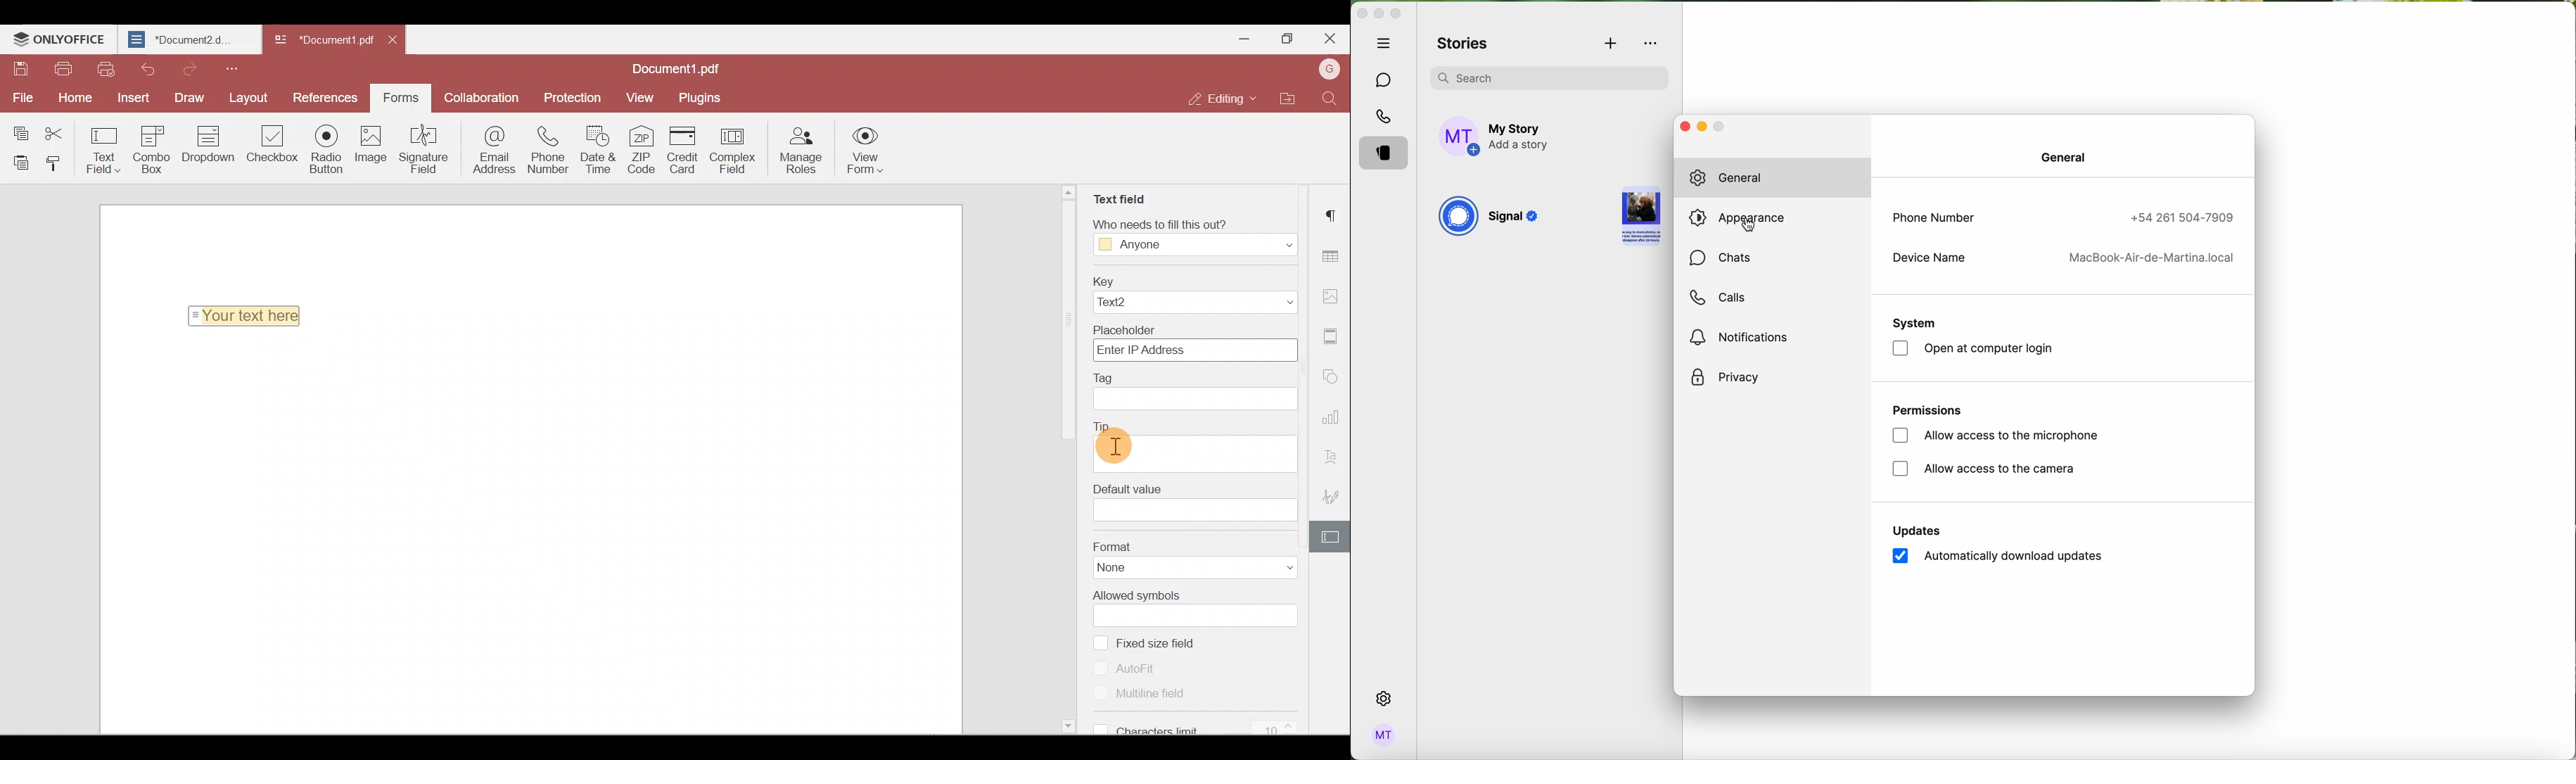 The width and height of the screenshot is (2576, 784). I want to click on Key, so click(1194, 280).